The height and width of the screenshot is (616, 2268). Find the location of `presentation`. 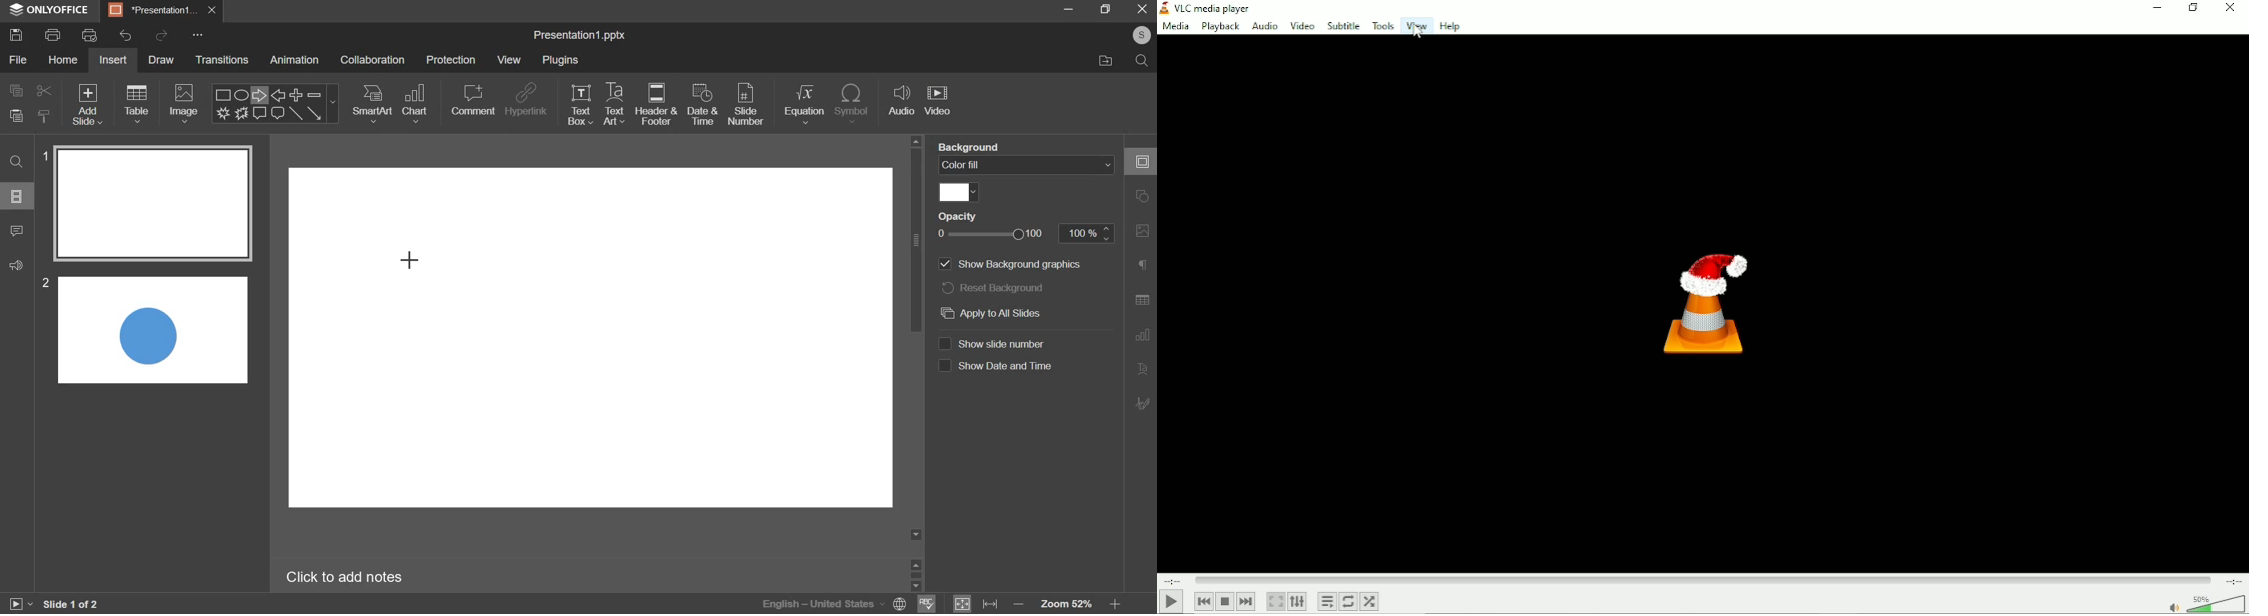

presentation is located at coordinates (162, 10).